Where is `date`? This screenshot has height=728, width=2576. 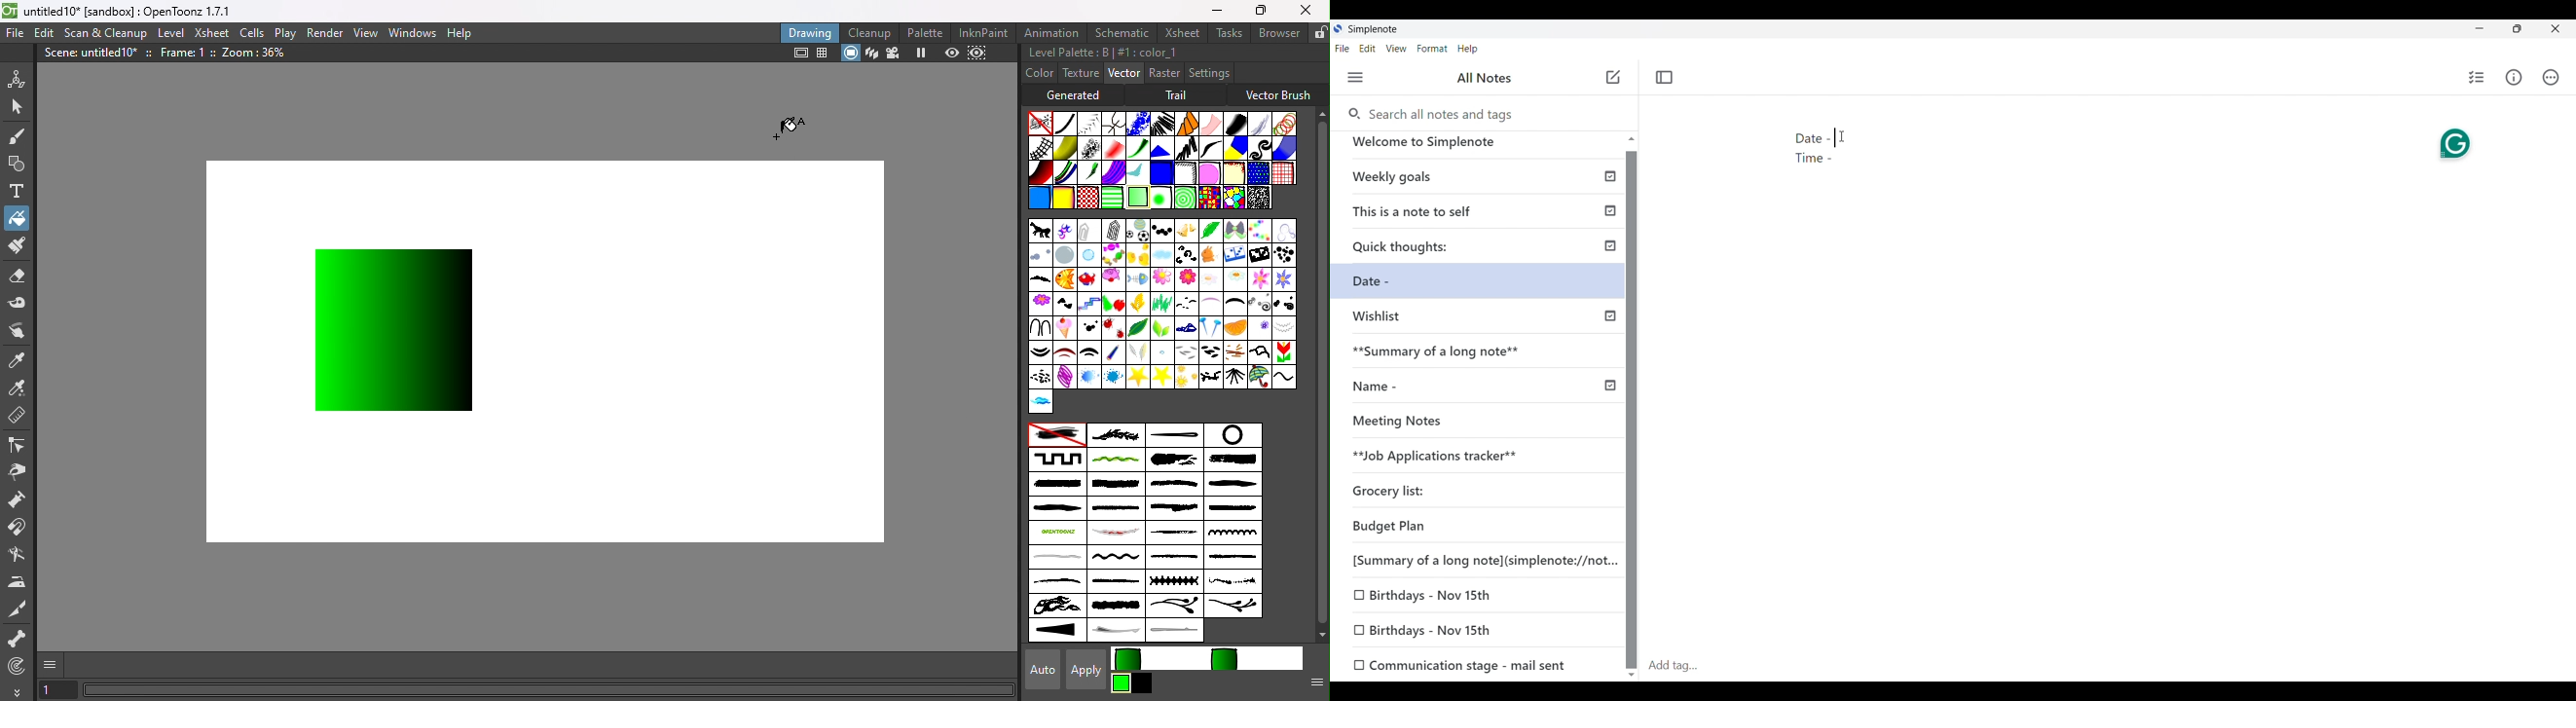
date is located at coordinates (1469, 527).